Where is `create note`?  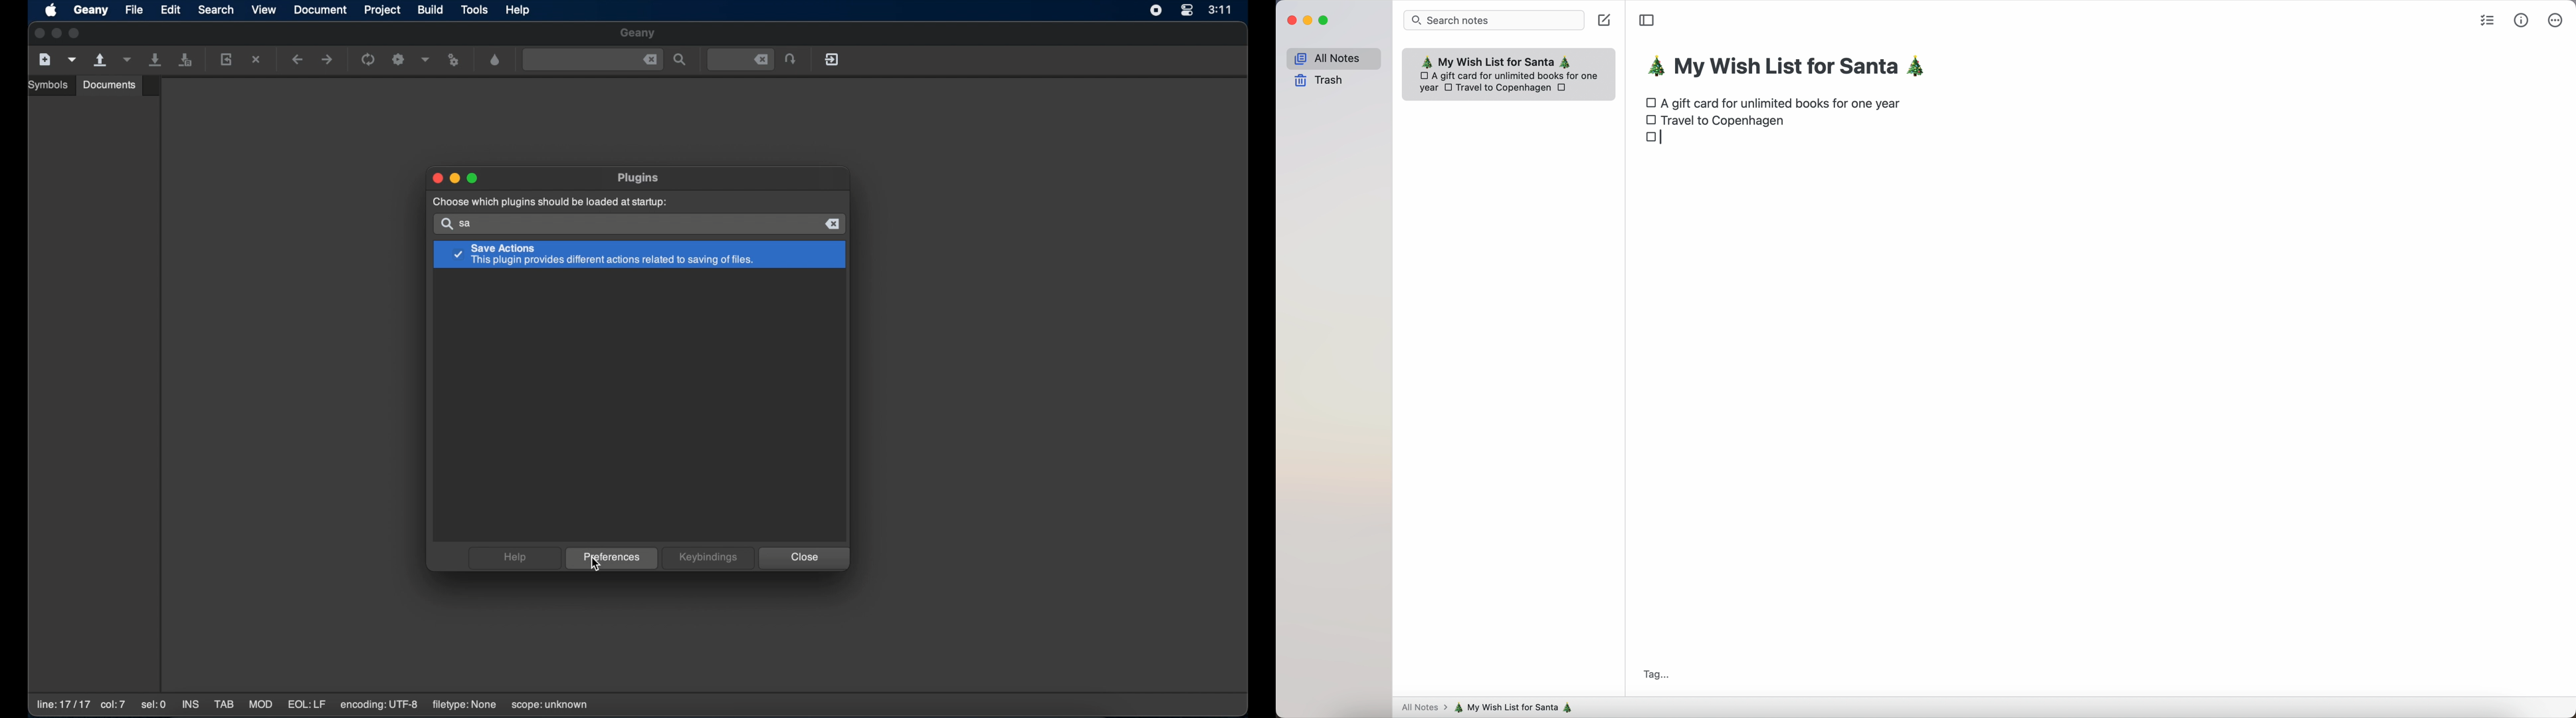
create note is located at coordinates (1606, 22).